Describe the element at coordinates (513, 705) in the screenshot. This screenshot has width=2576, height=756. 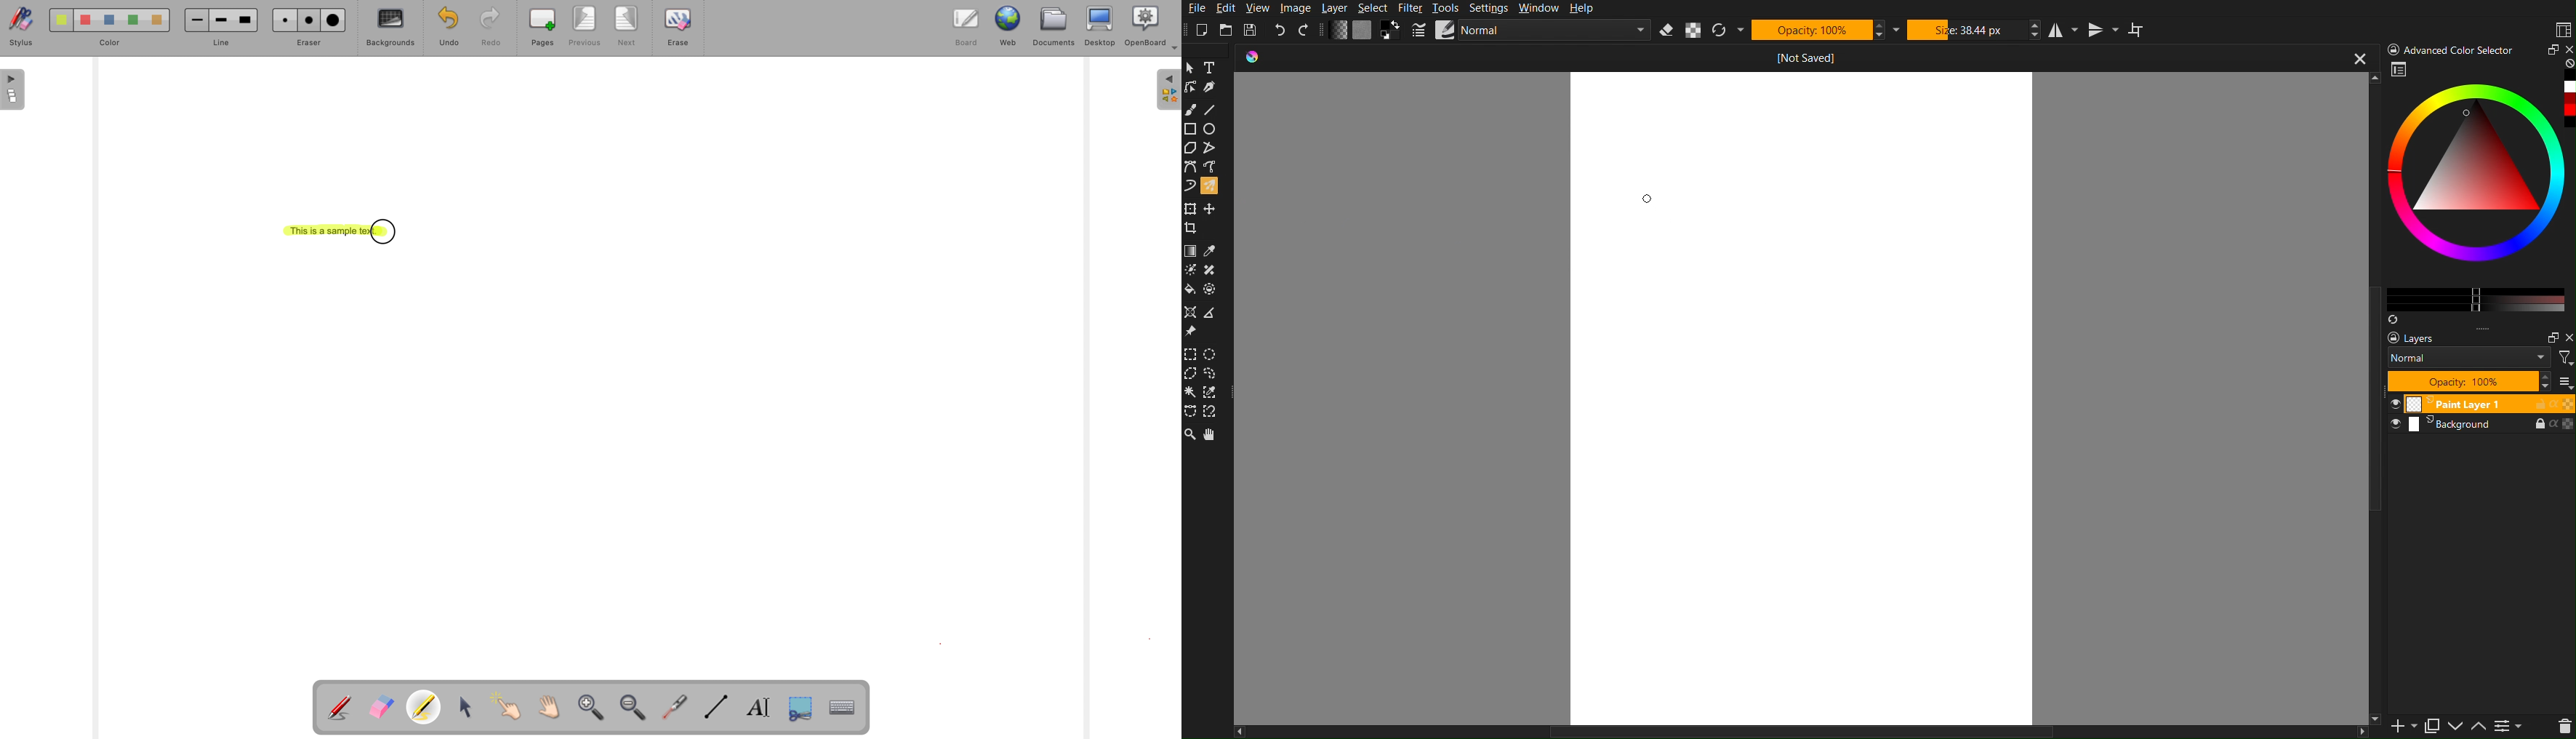
I see `interact with items` at that location.